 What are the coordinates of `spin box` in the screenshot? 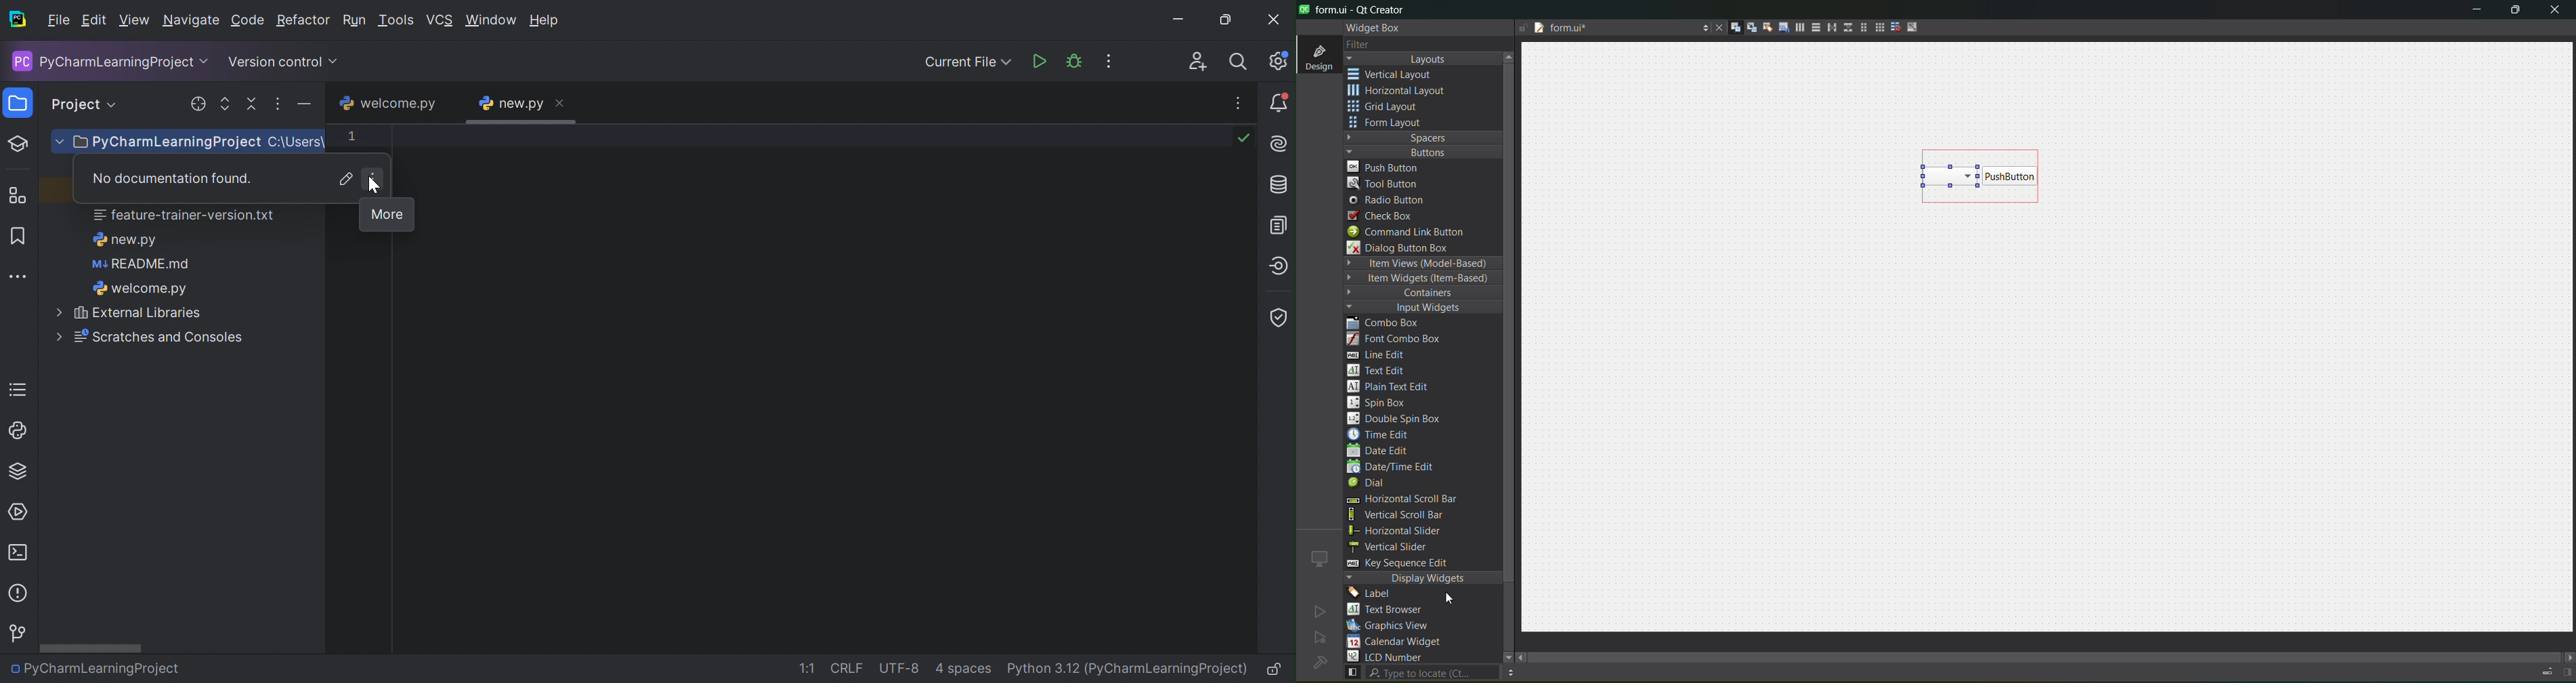 It's located at (1383, 402).